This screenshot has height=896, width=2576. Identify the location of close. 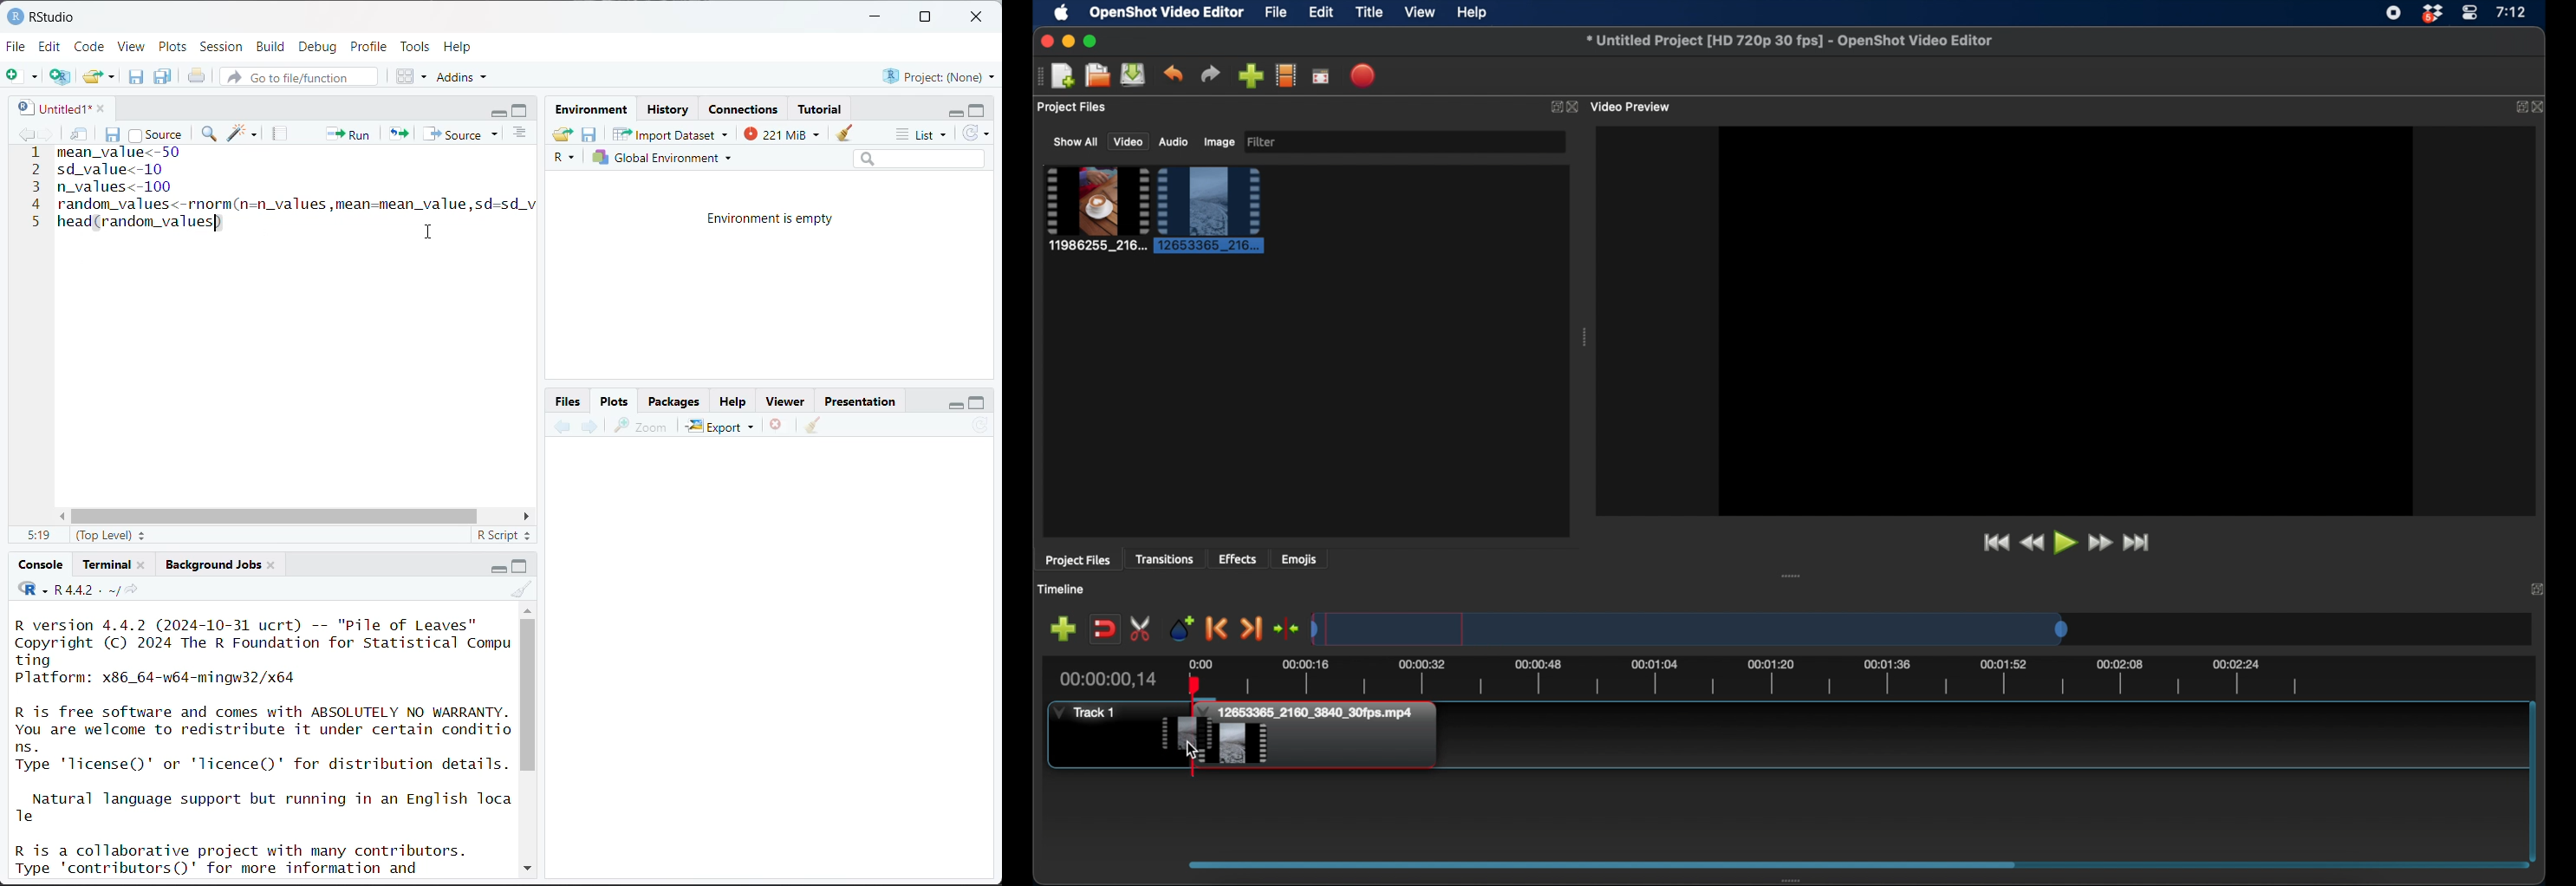
(96, 107).